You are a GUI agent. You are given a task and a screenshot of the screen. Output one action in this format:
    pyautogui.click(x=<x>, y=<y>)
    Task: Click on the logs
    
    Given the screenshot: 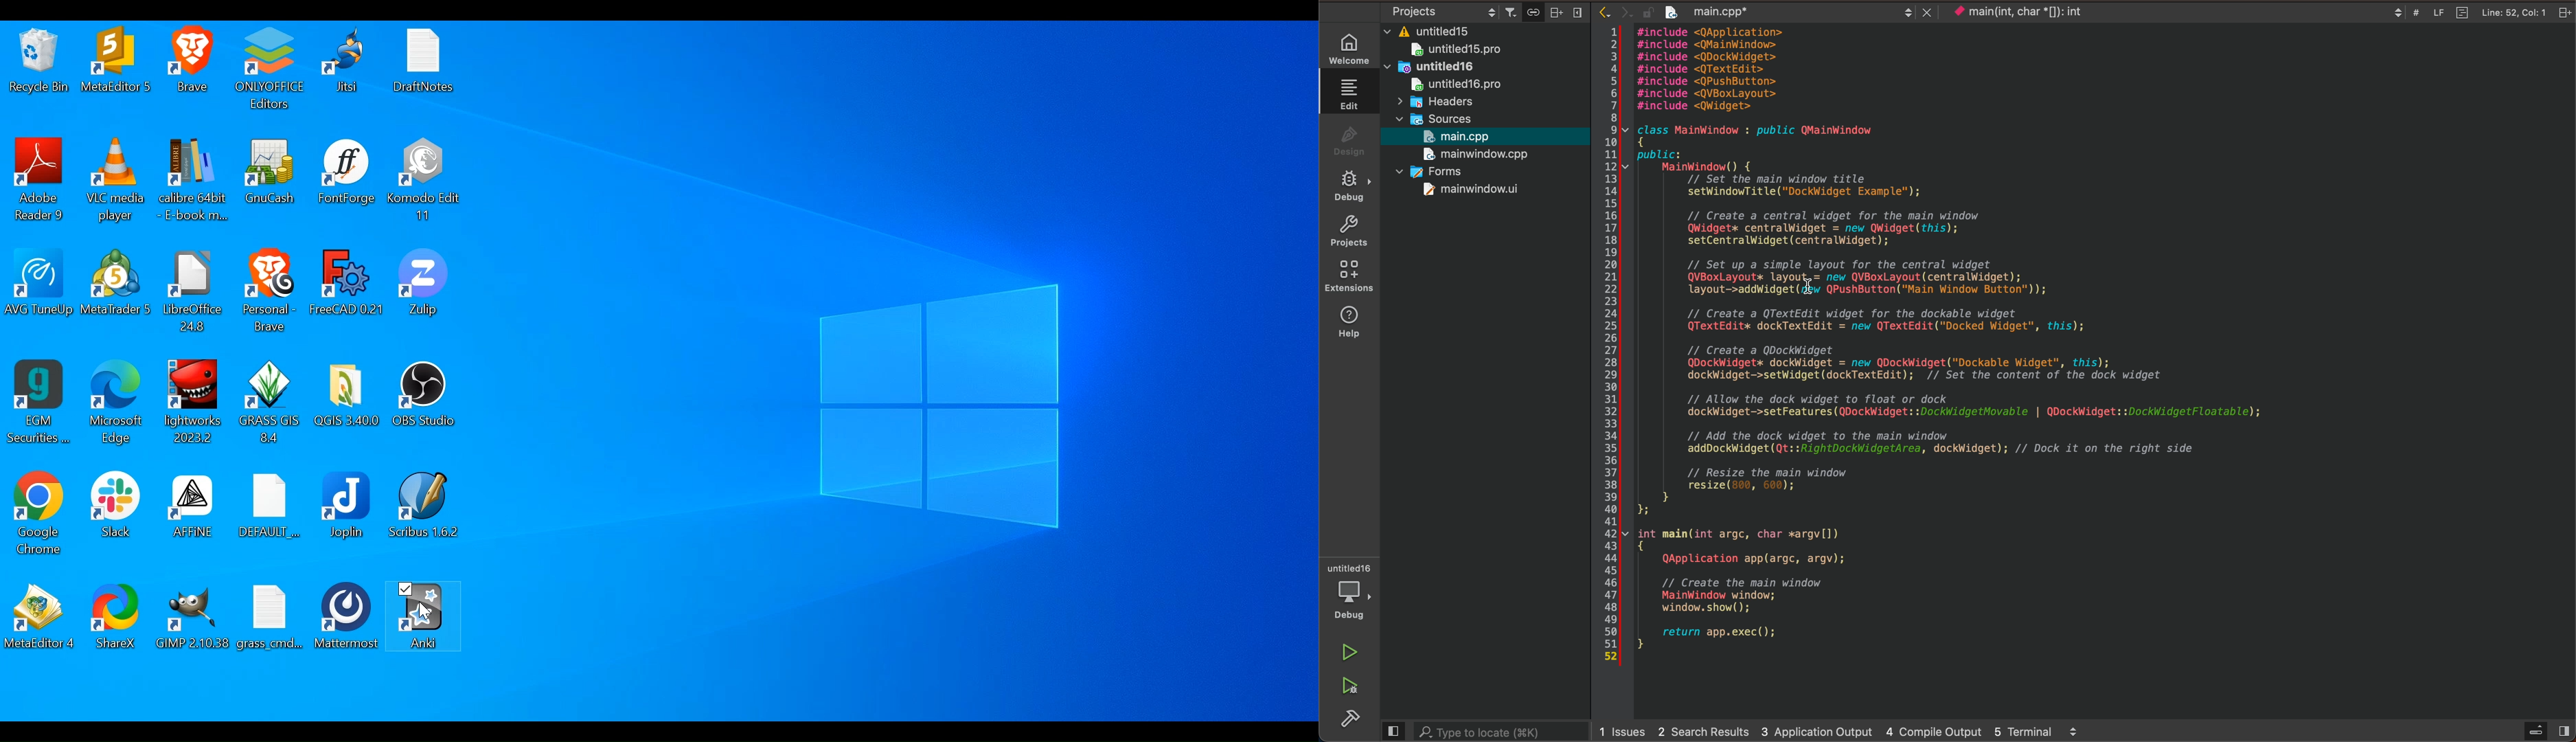 What is the action you would take?
    pyautogui.click(x=1842, y=732)
    